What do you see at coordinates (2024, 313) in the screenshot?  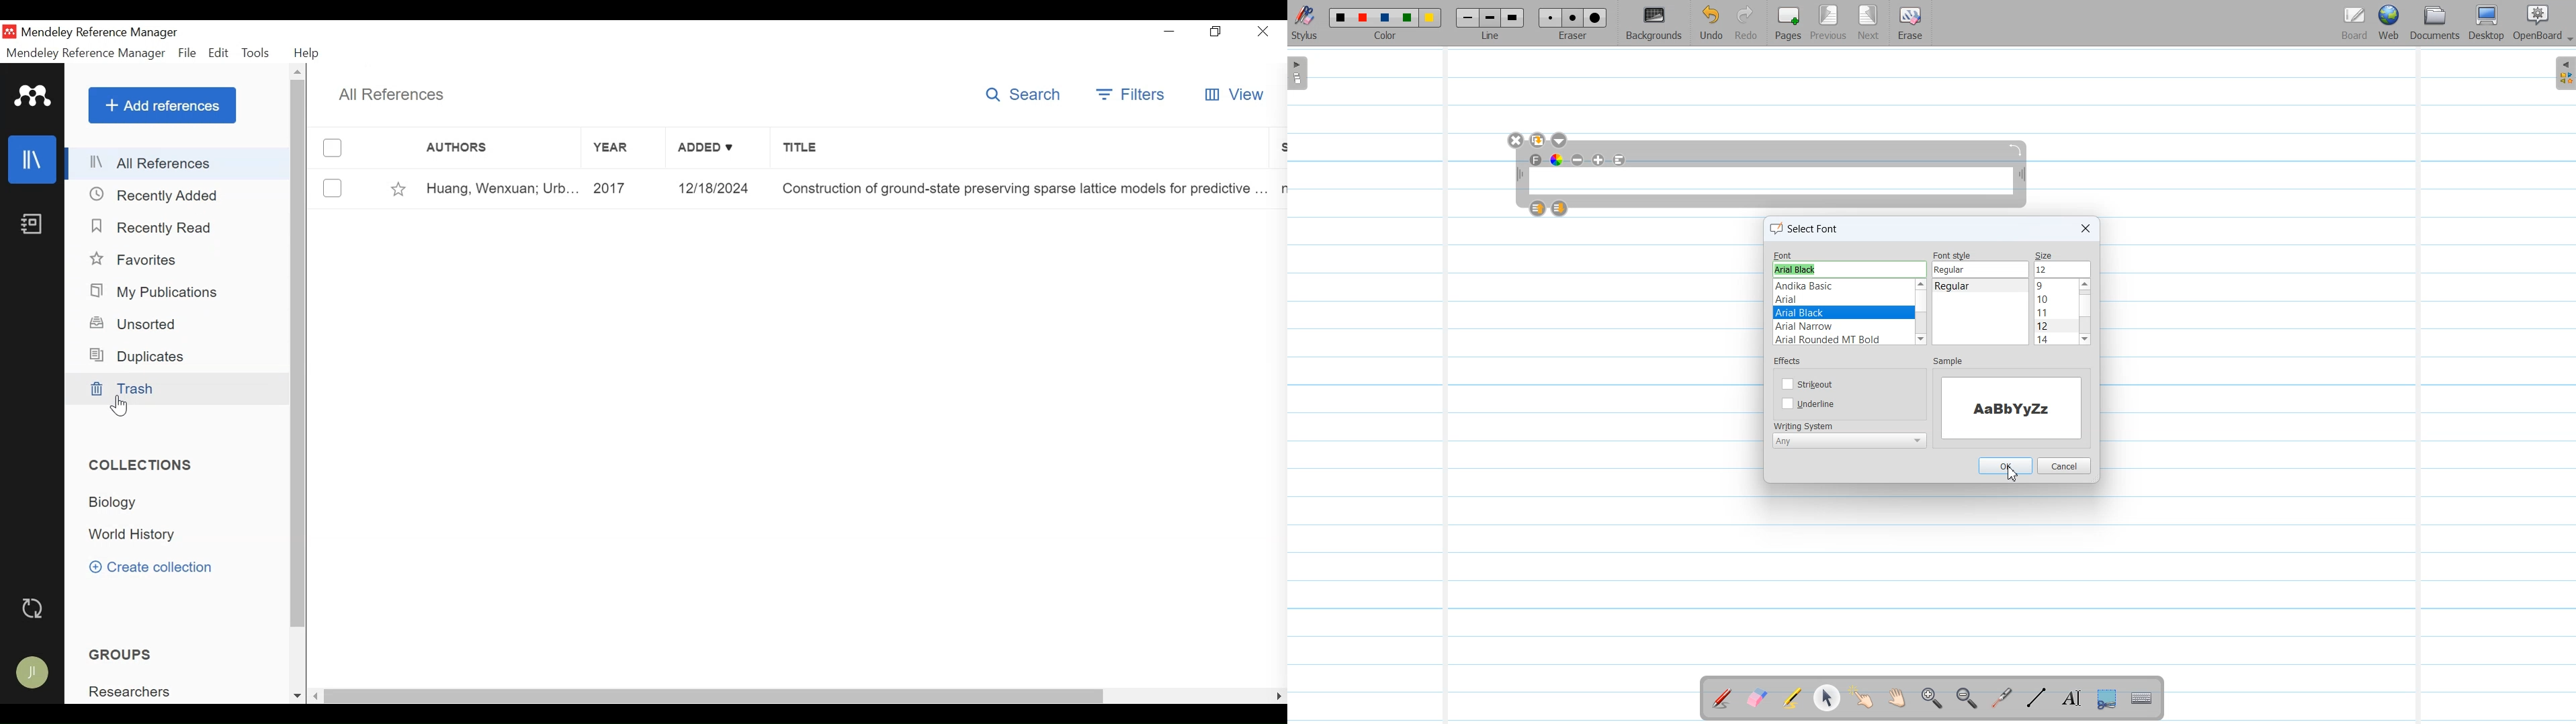 I see `Vertical scroll bar` at bounding box center [2024, 313].